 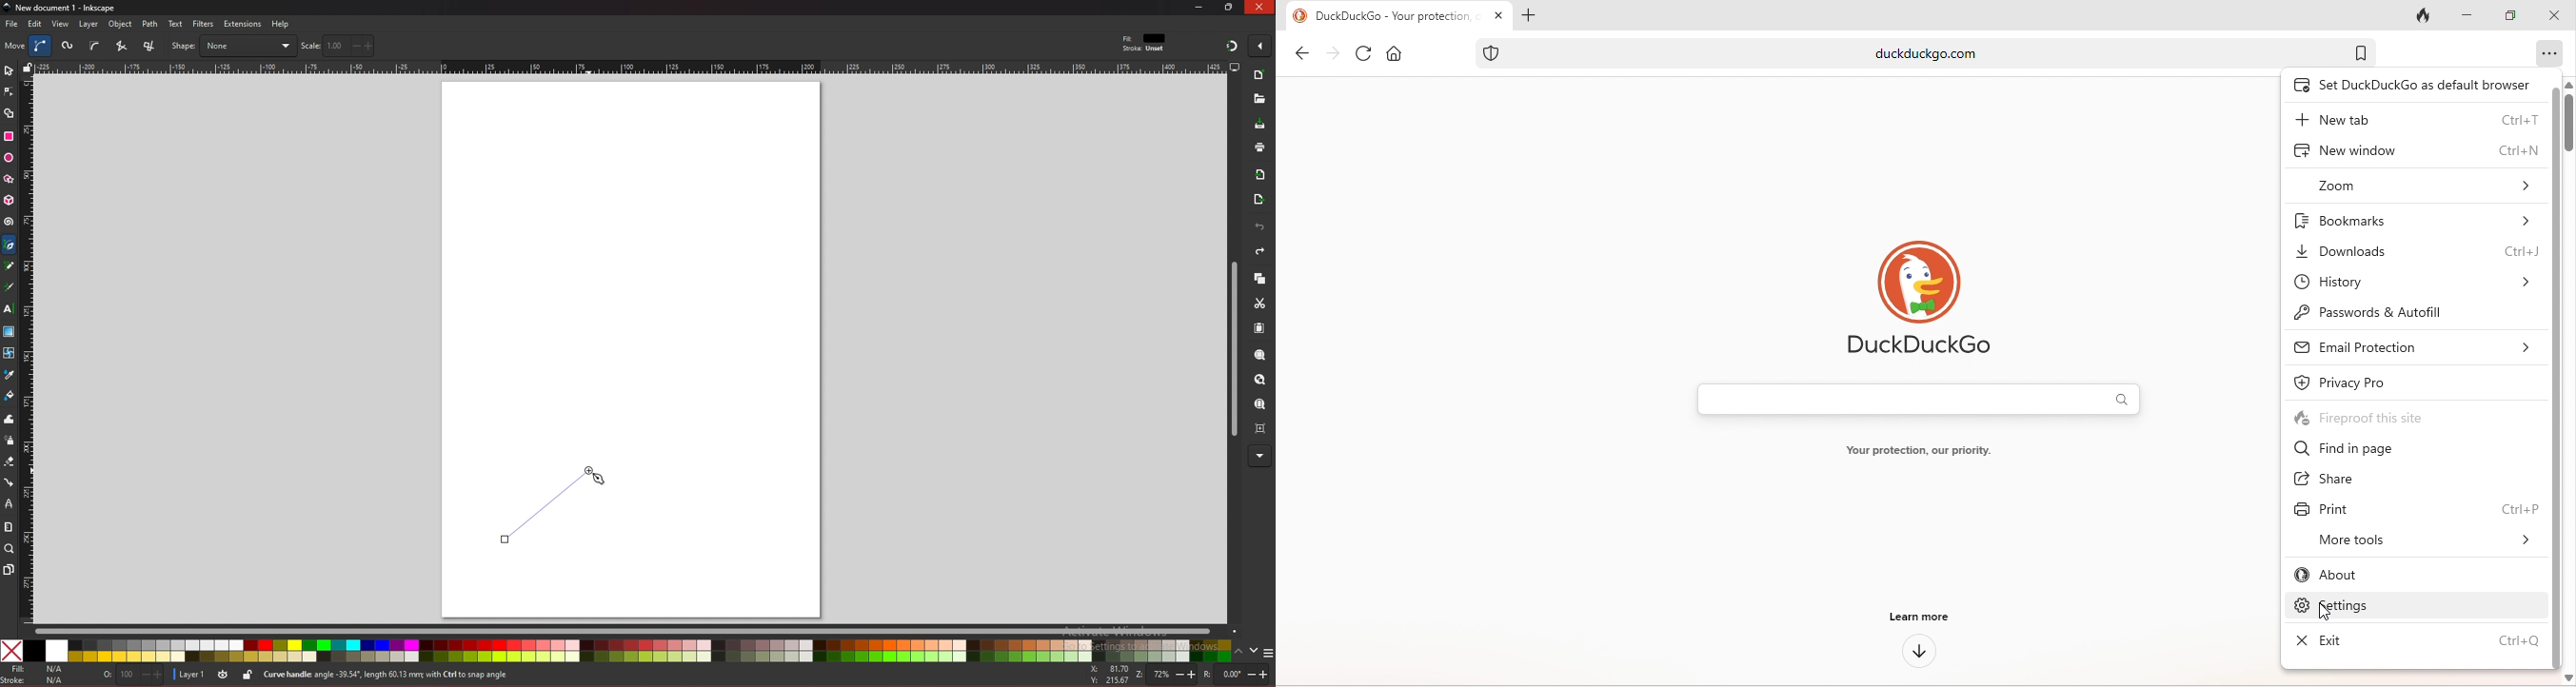 I want to click on down, so click(x=1255, y=650).